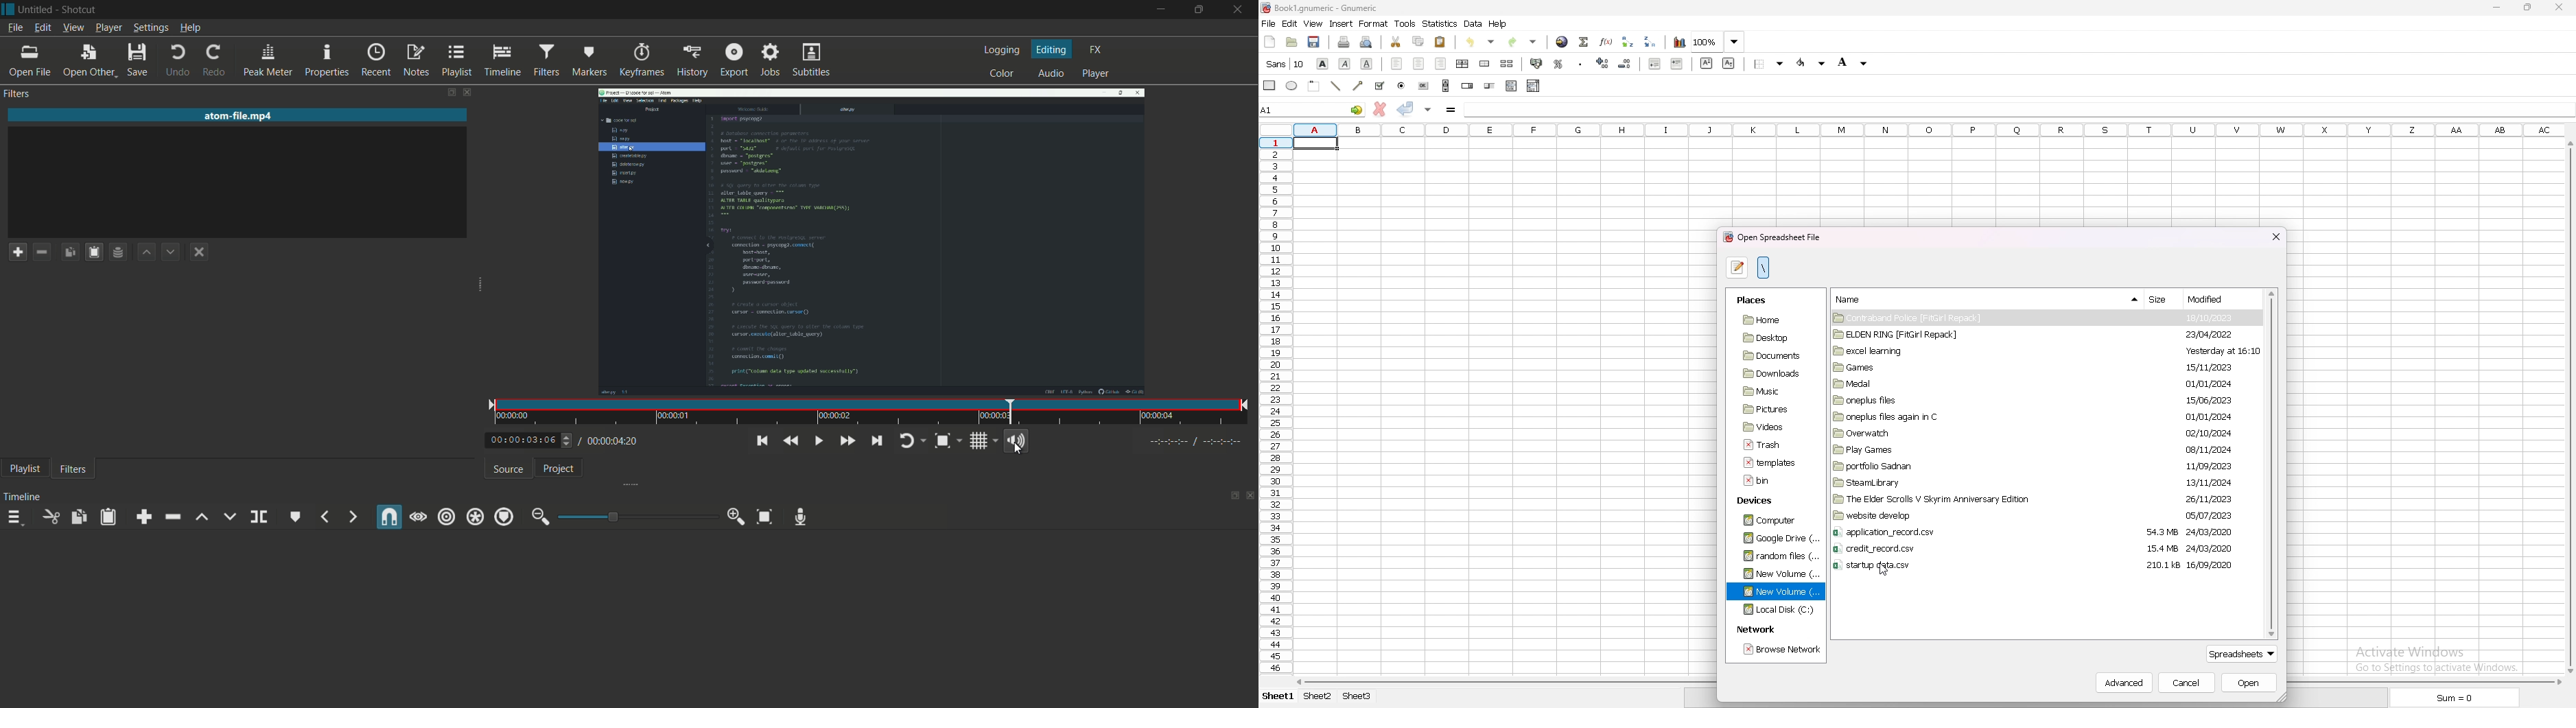  Describe the element at coordinates (1252, 494) in the screenshot. I see `close timeline` at that location.